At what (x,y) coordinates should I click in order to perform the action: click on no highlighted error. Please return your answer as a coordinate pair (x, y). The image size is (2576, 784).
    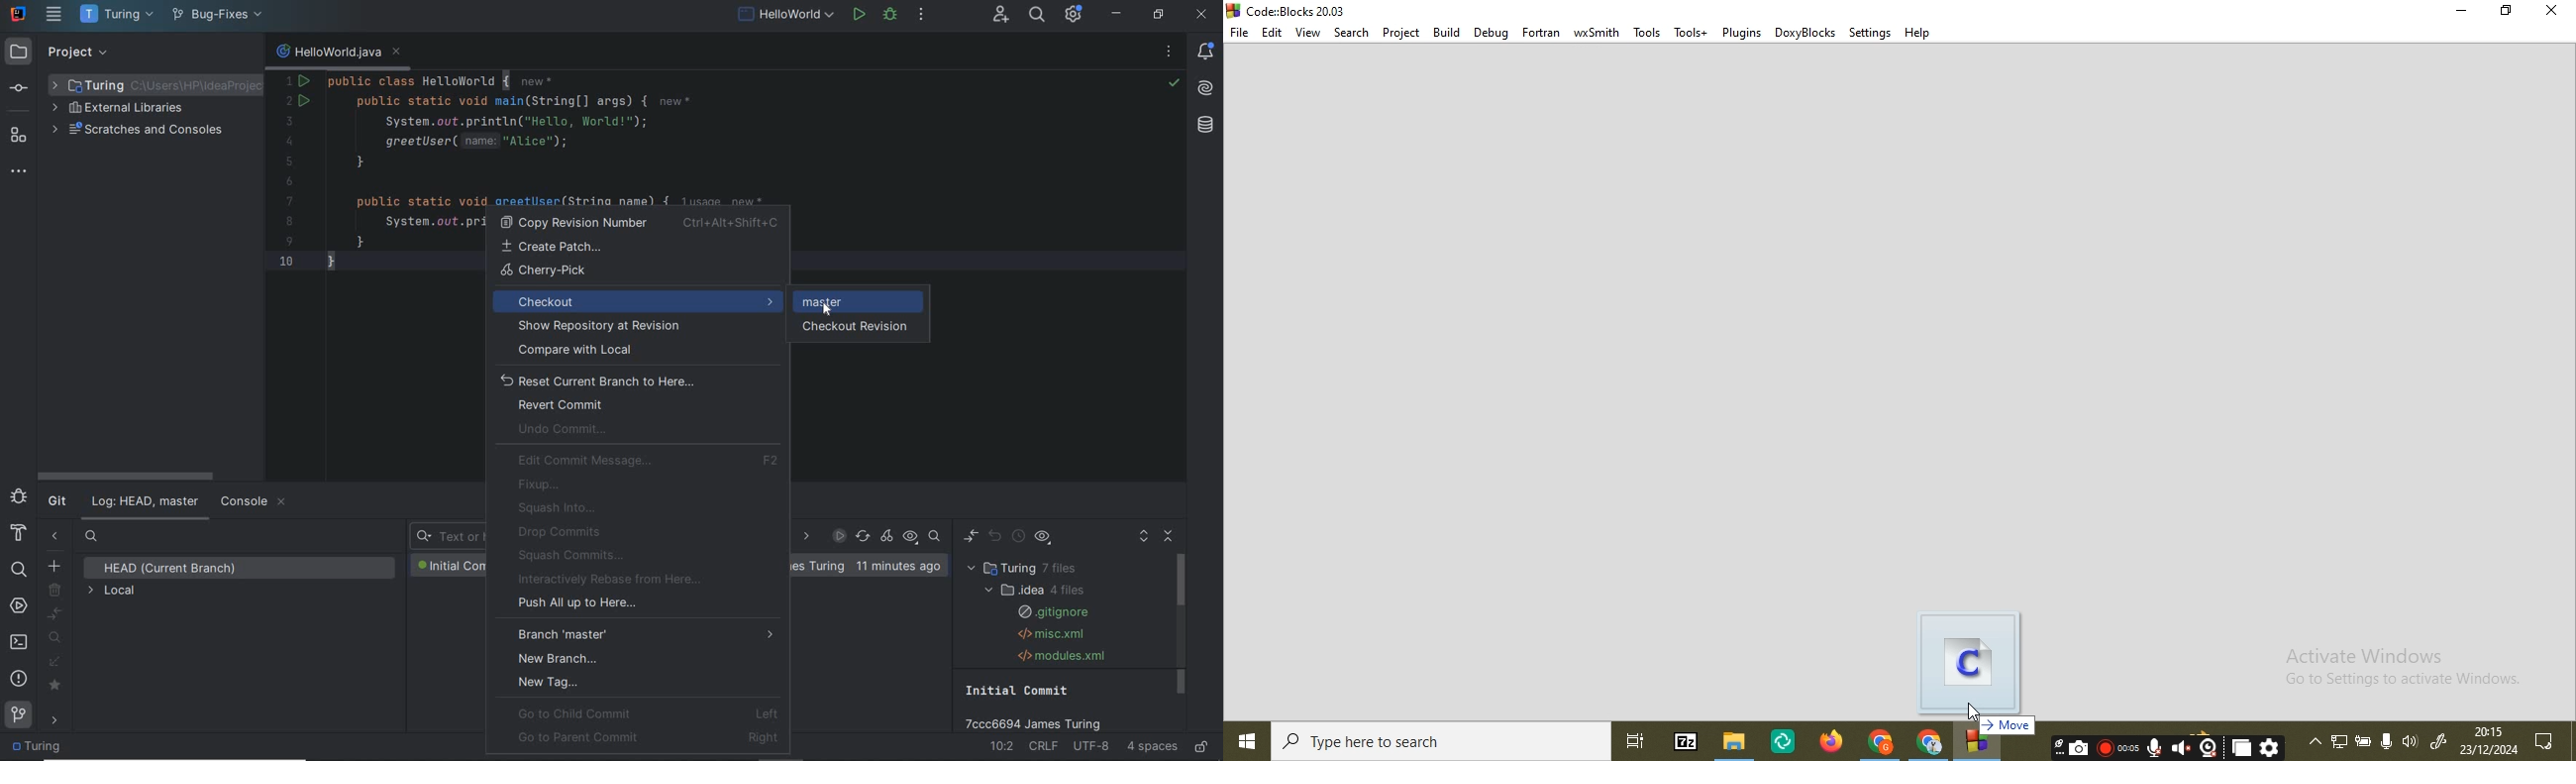
    Looking at the image, I should click on (1174, 83).